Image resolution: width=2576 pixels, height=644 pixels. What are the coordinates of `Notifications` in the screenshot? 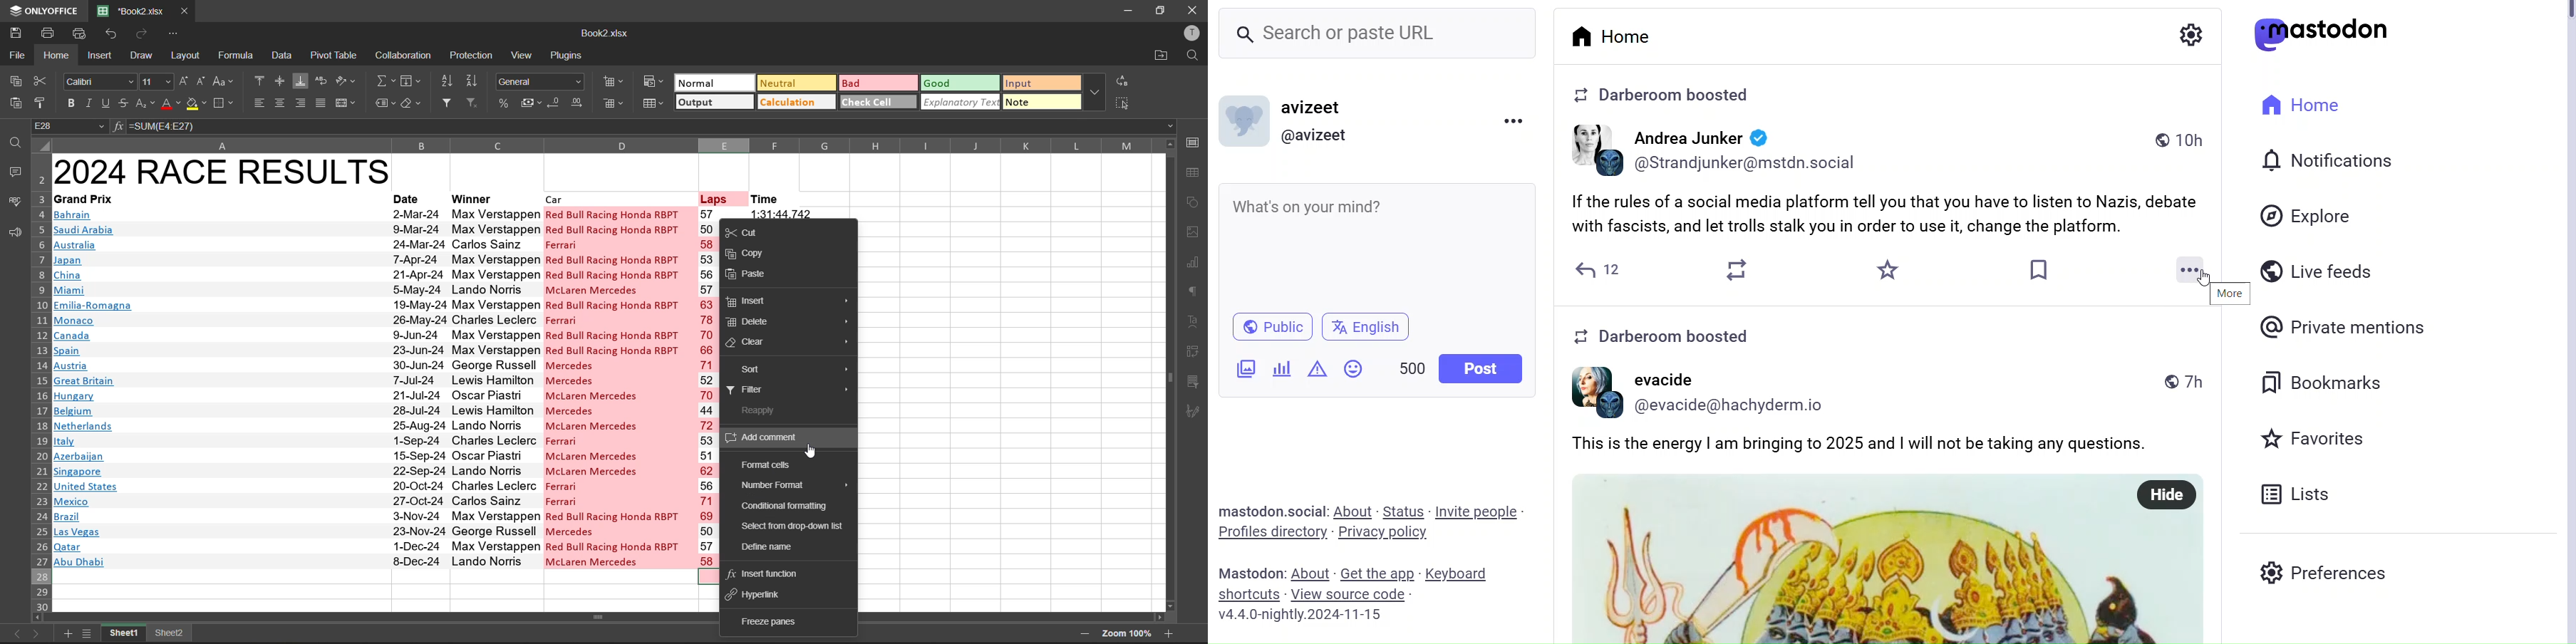 It's located at (2327, 162).